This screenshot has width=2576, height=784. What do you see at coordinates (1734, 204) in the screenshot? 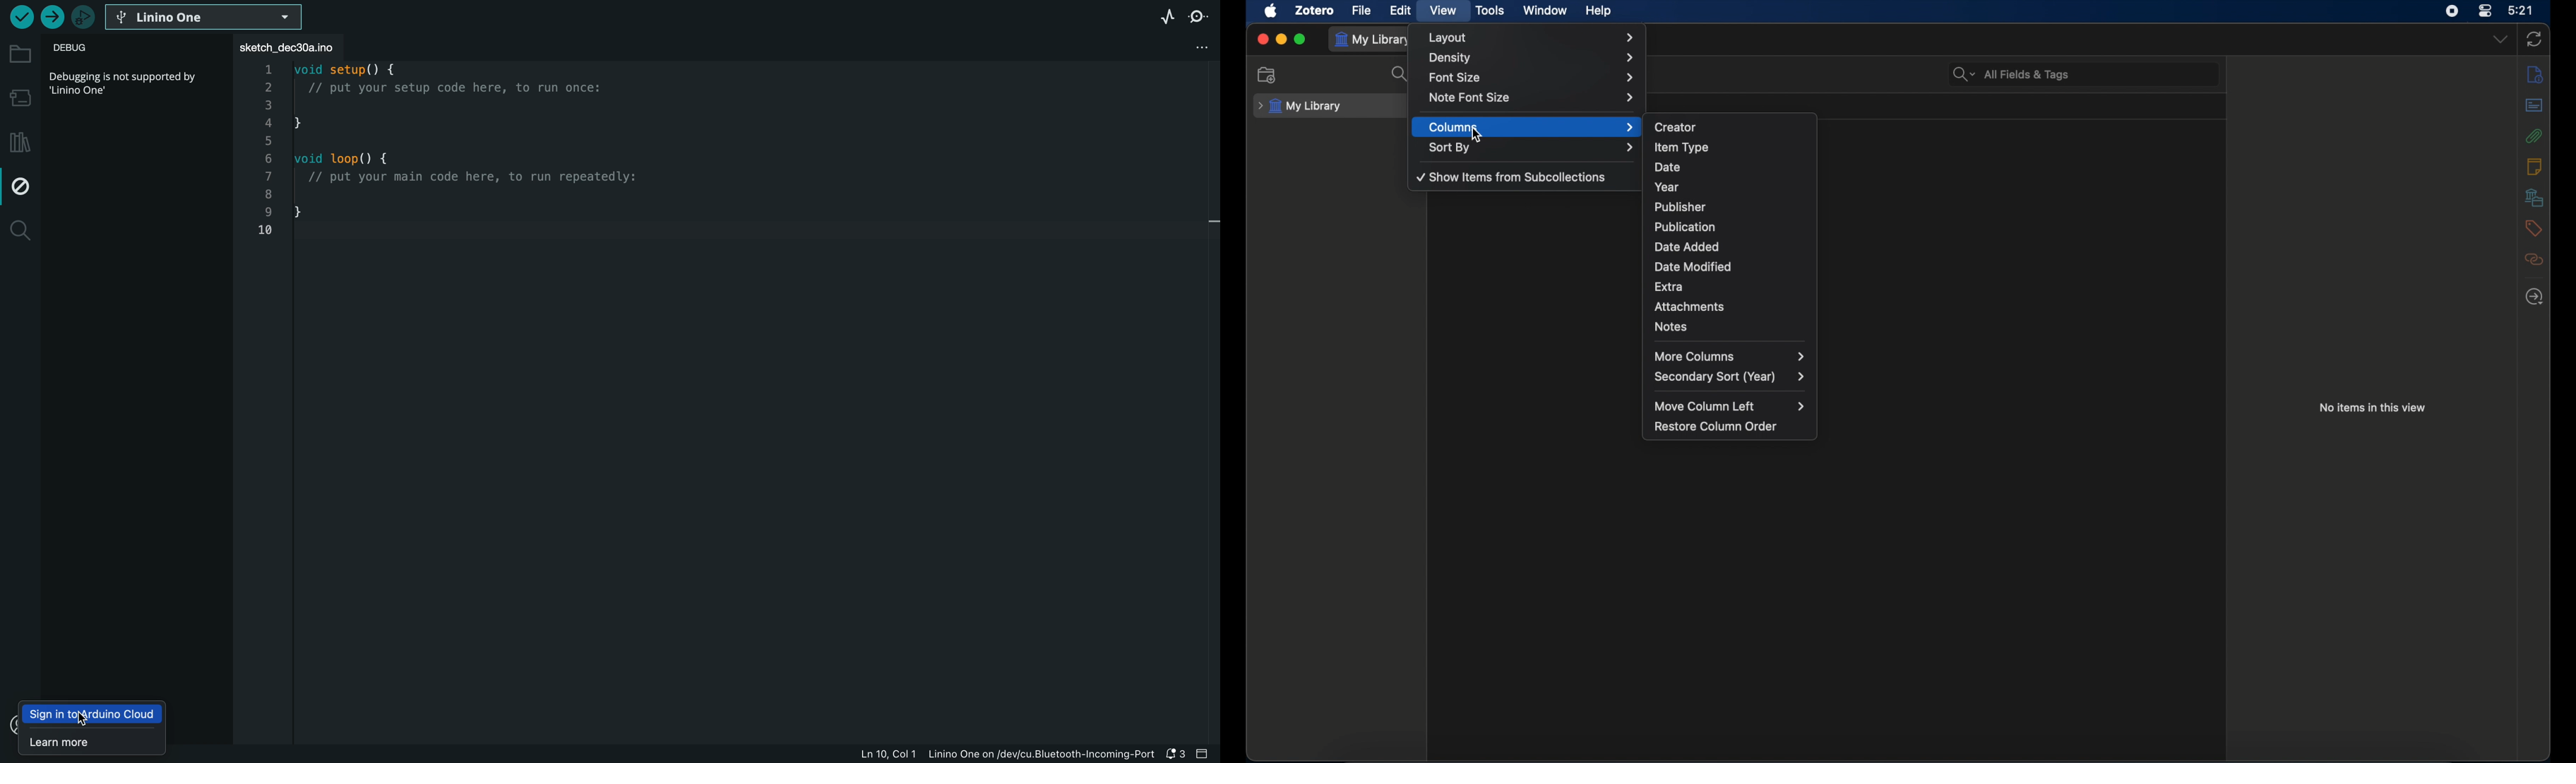
I see `publisher` at bounding box center [1734, 204].